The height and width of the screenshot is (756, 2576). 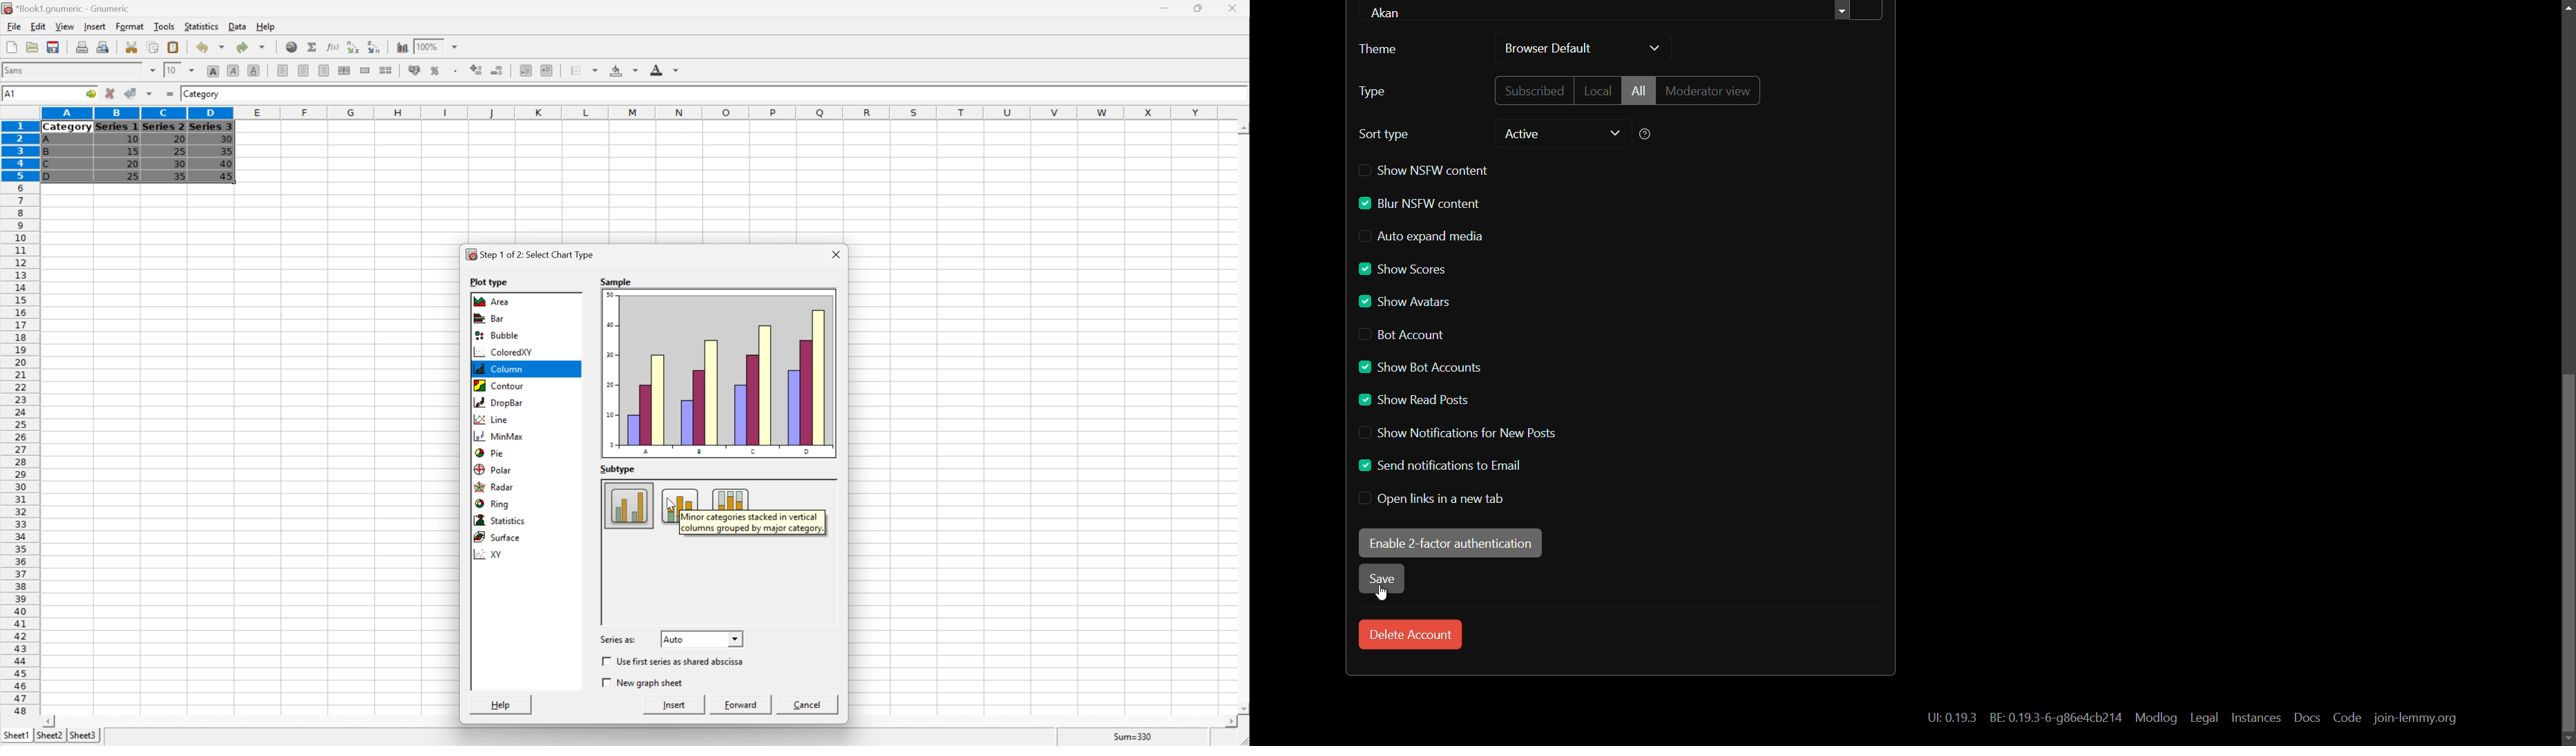 What do you see at coordinates (478, 70) in the screenshot?
I see `Increase the number of decimals displayed` at bounding box center [478, 70].